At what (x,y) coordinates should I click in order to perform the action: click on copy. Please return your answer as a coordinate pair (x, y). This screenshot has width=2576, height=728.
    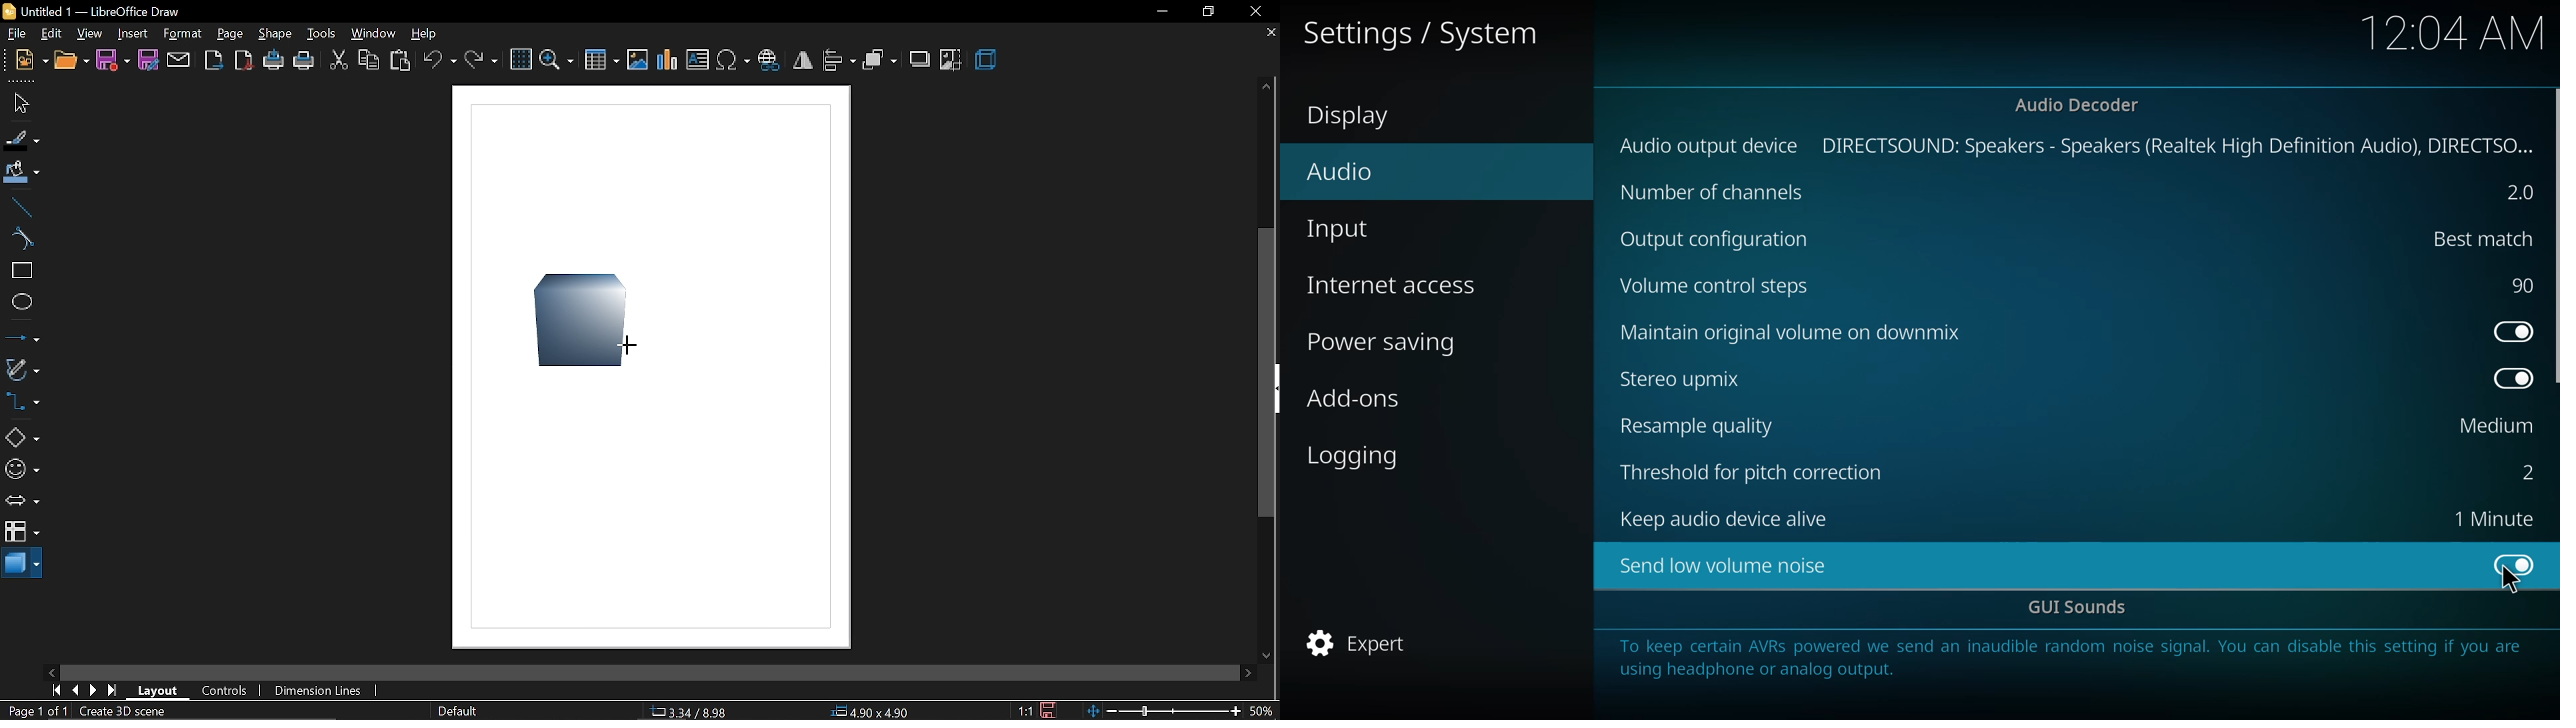
    Looking at the image, I should click on (368, 64).